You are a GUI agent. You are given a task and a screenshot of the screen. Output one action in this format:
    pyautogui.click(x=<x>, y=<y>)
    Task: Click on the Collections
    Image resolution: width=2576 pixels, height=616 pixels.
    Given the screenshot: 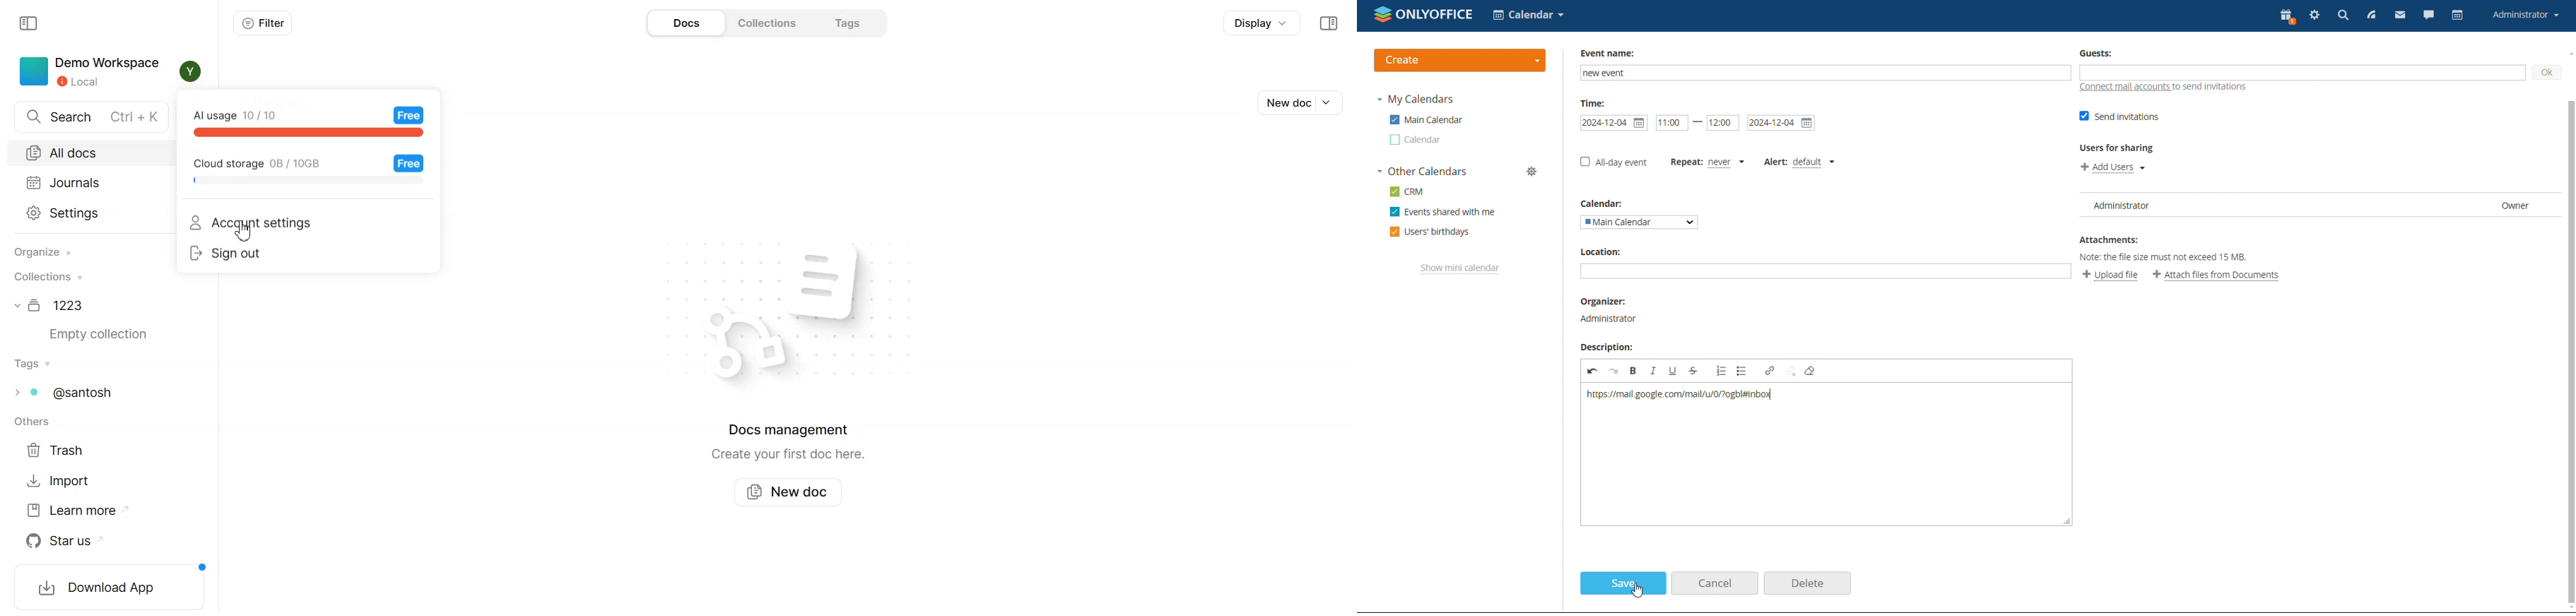 What is the action you would take?
    pyautogui.click(x=47, y=276)
    